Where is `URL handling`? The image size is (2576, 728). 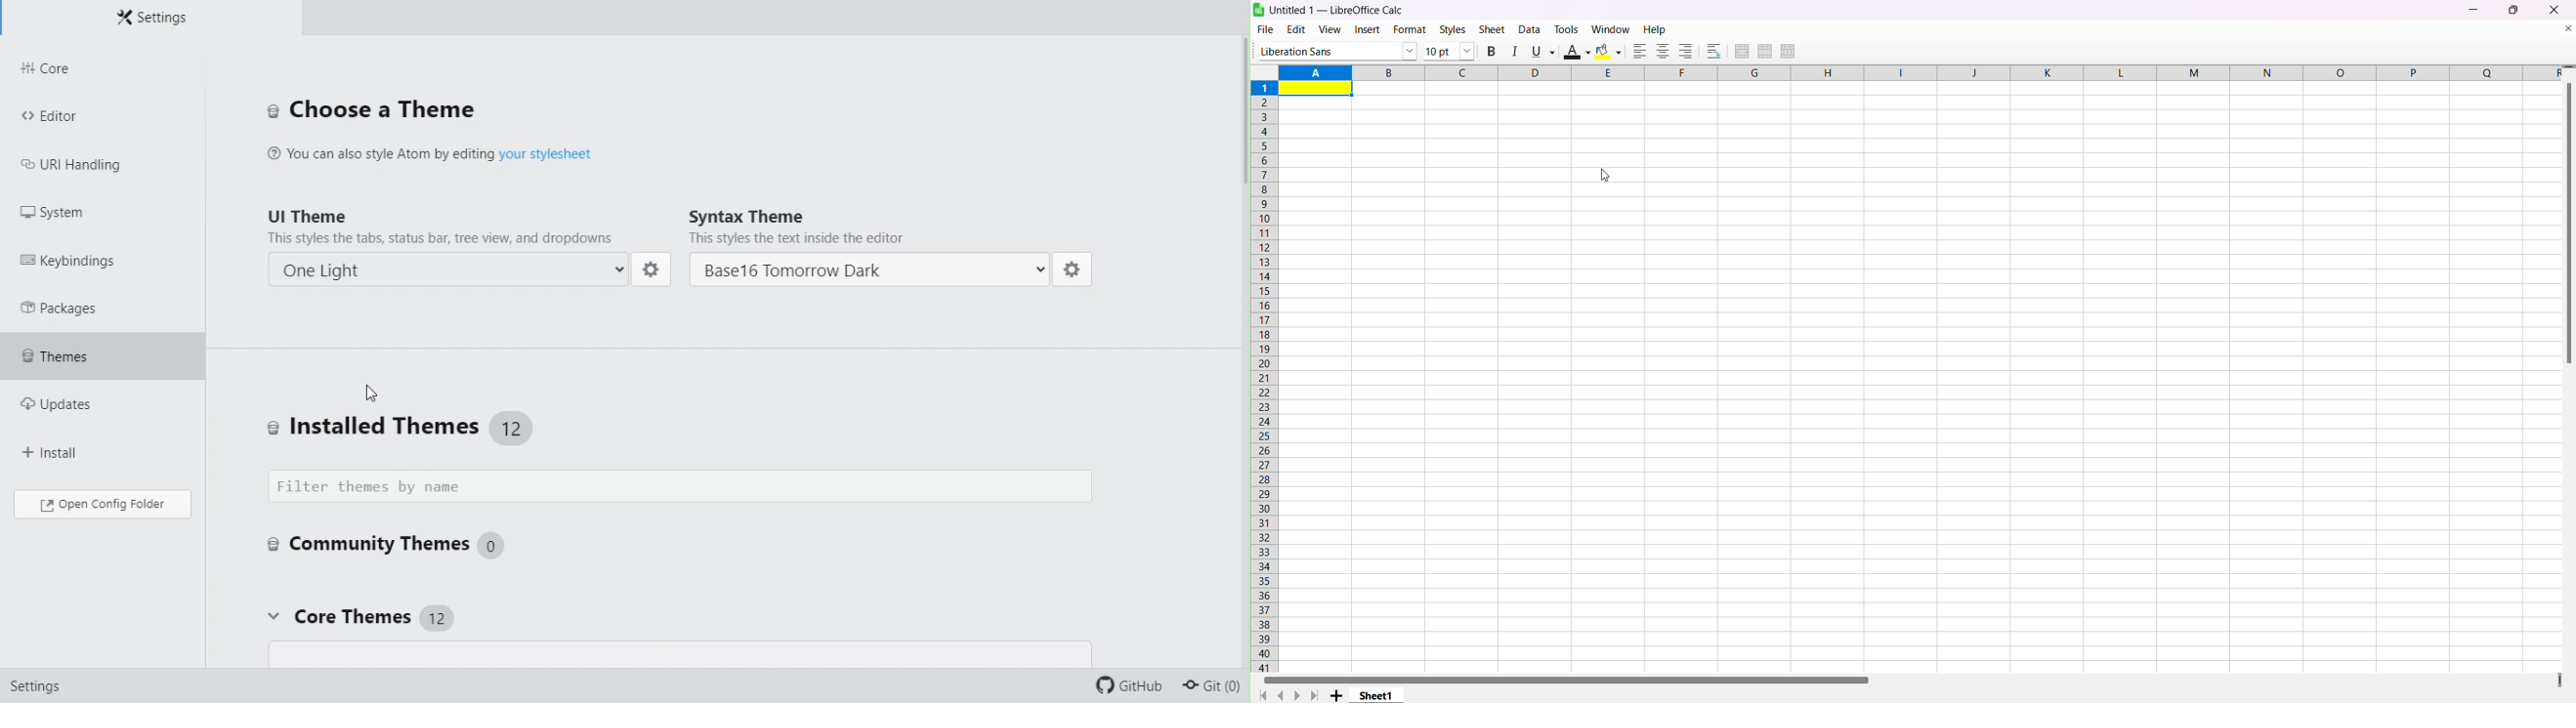
URL handling is located at coordinates (92, 167).